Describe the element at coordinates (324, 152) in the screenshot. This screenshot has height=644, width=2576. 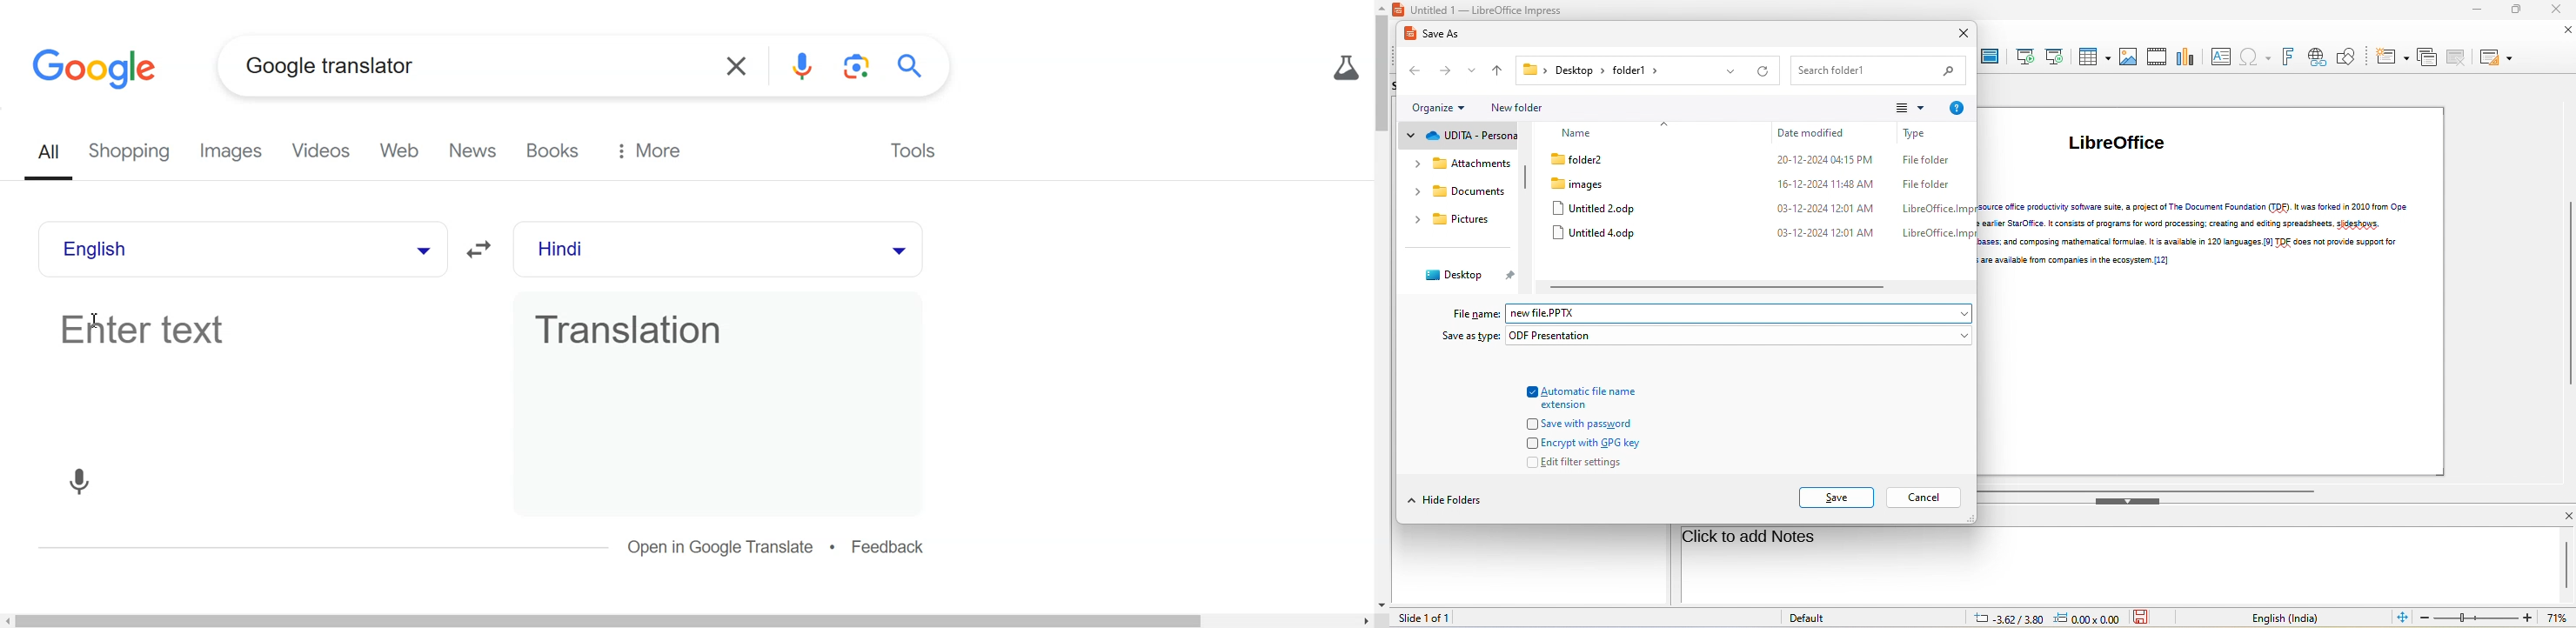
I see `Videos` at that location.